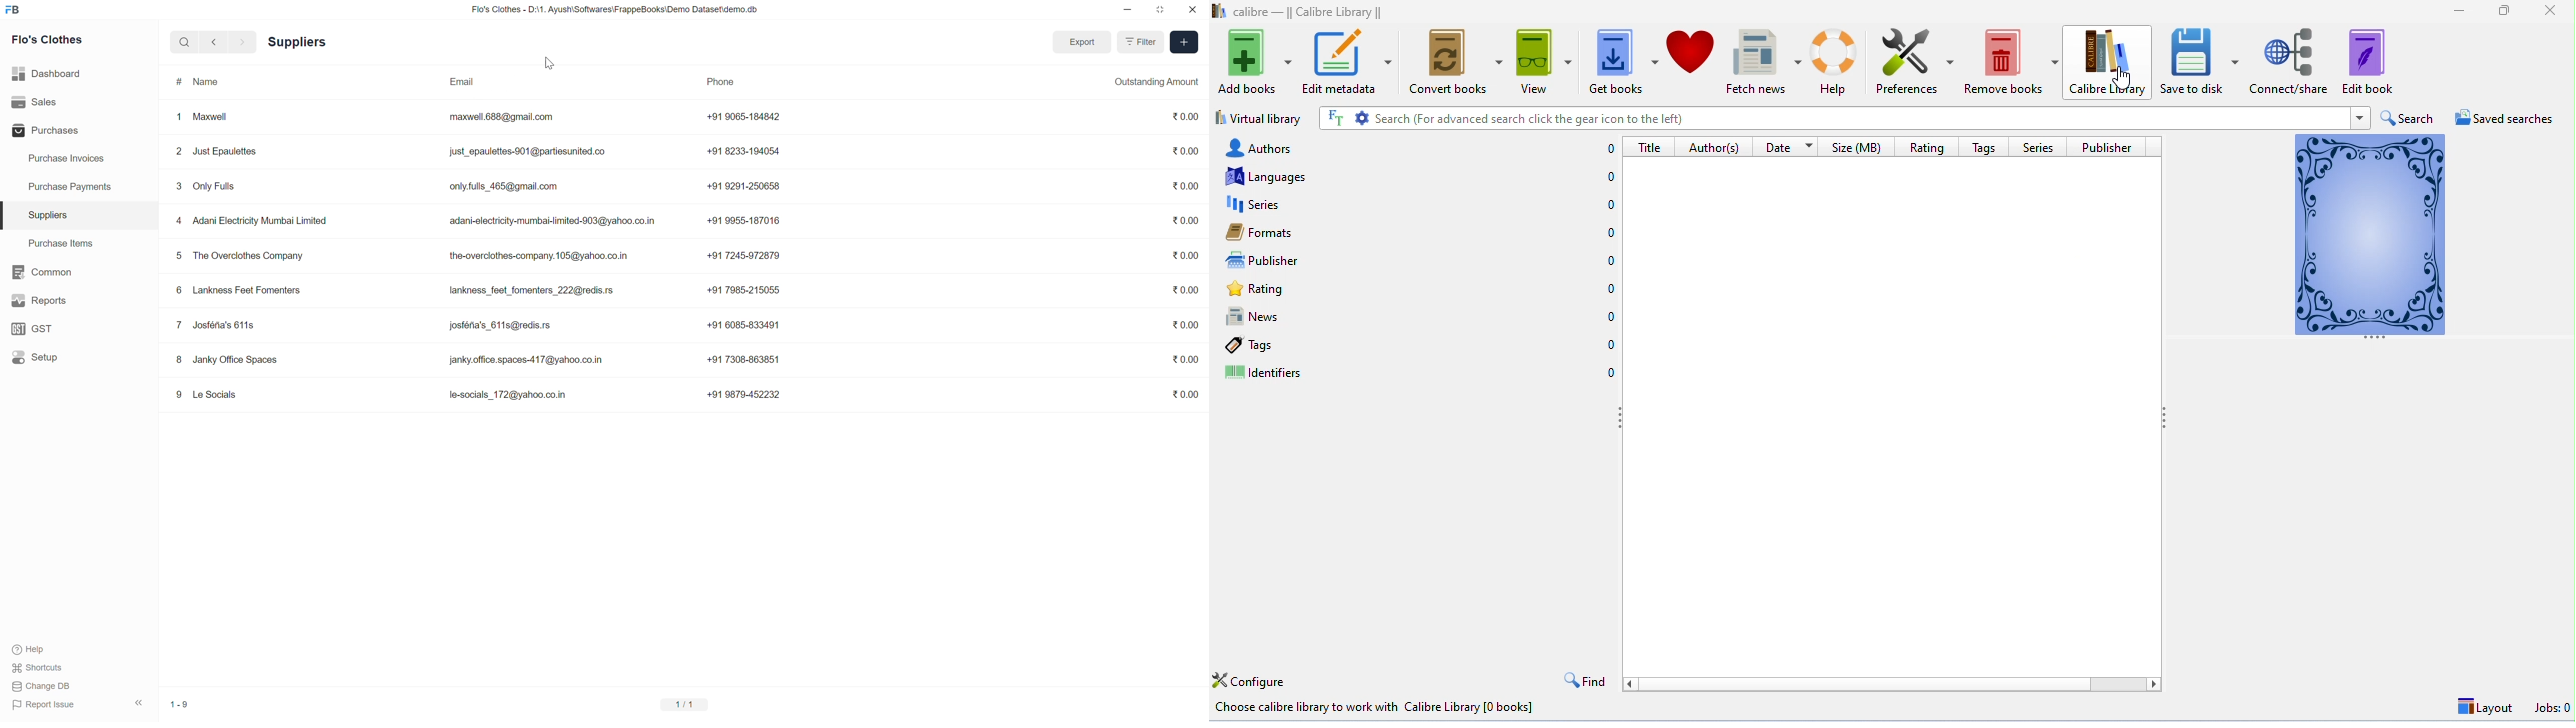  I want to click on 1, so click(178, 118).